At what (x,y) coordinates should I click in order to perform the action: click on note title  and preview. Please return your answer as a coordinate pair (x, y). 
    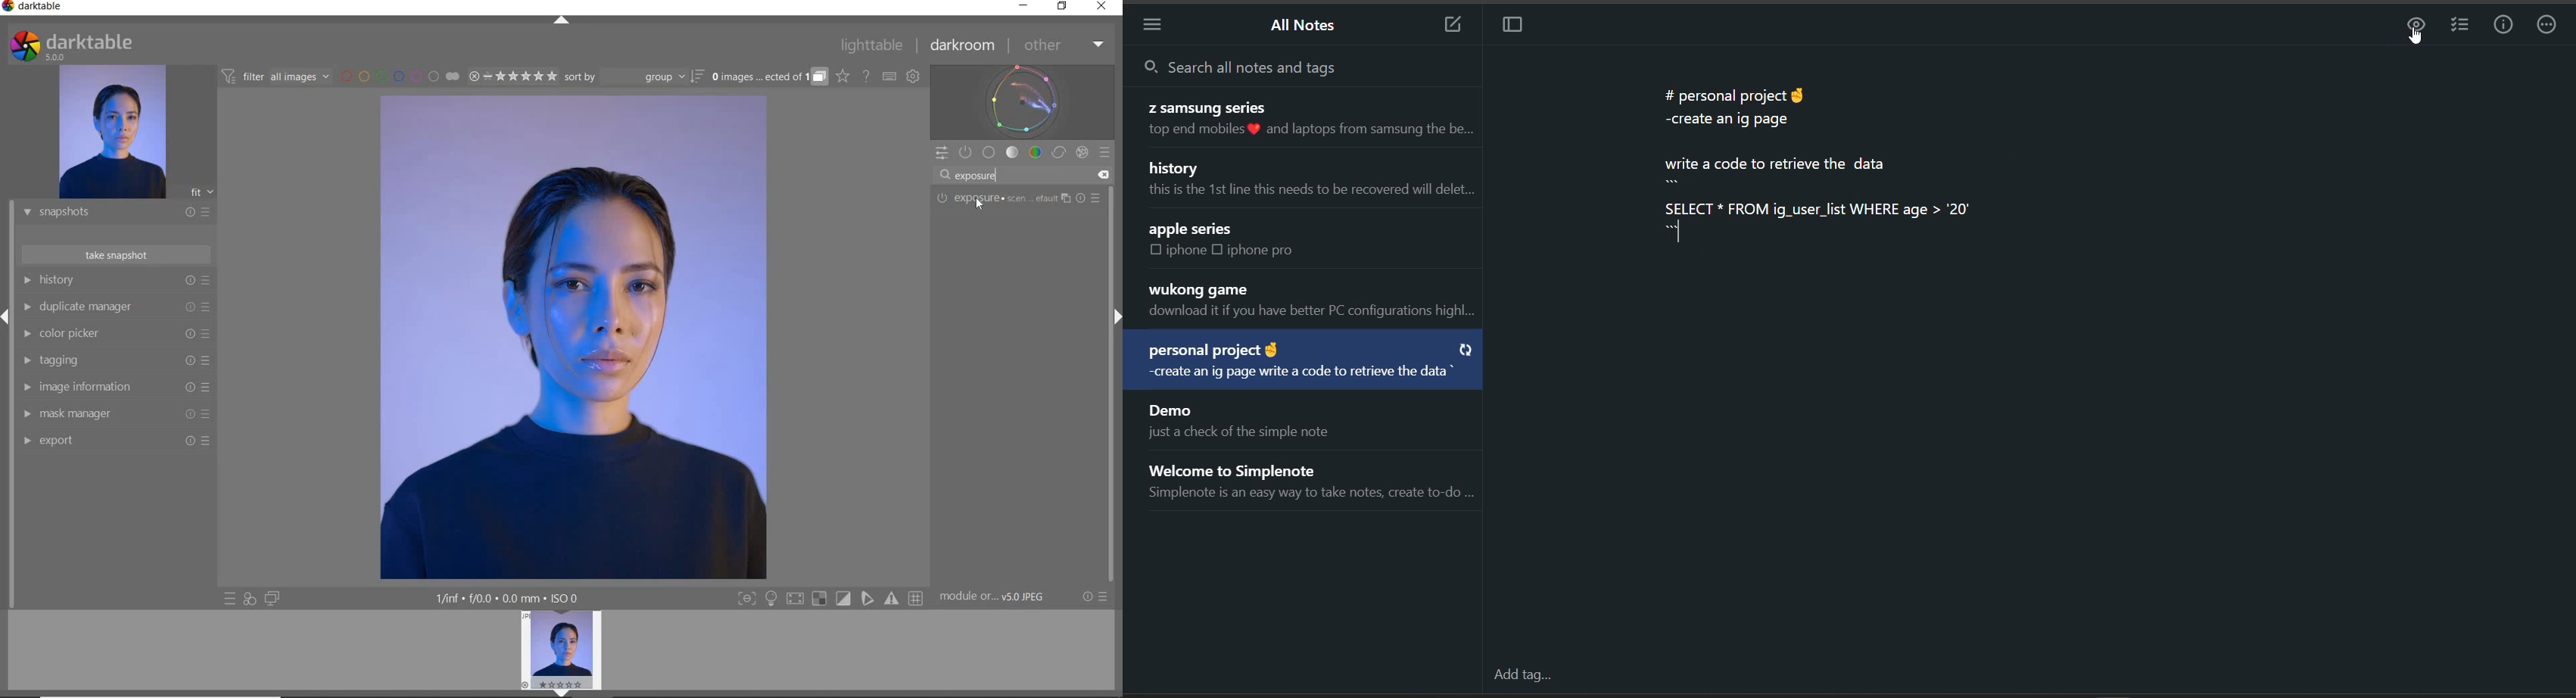
    Looking at the image, I should click on (1314, 478).